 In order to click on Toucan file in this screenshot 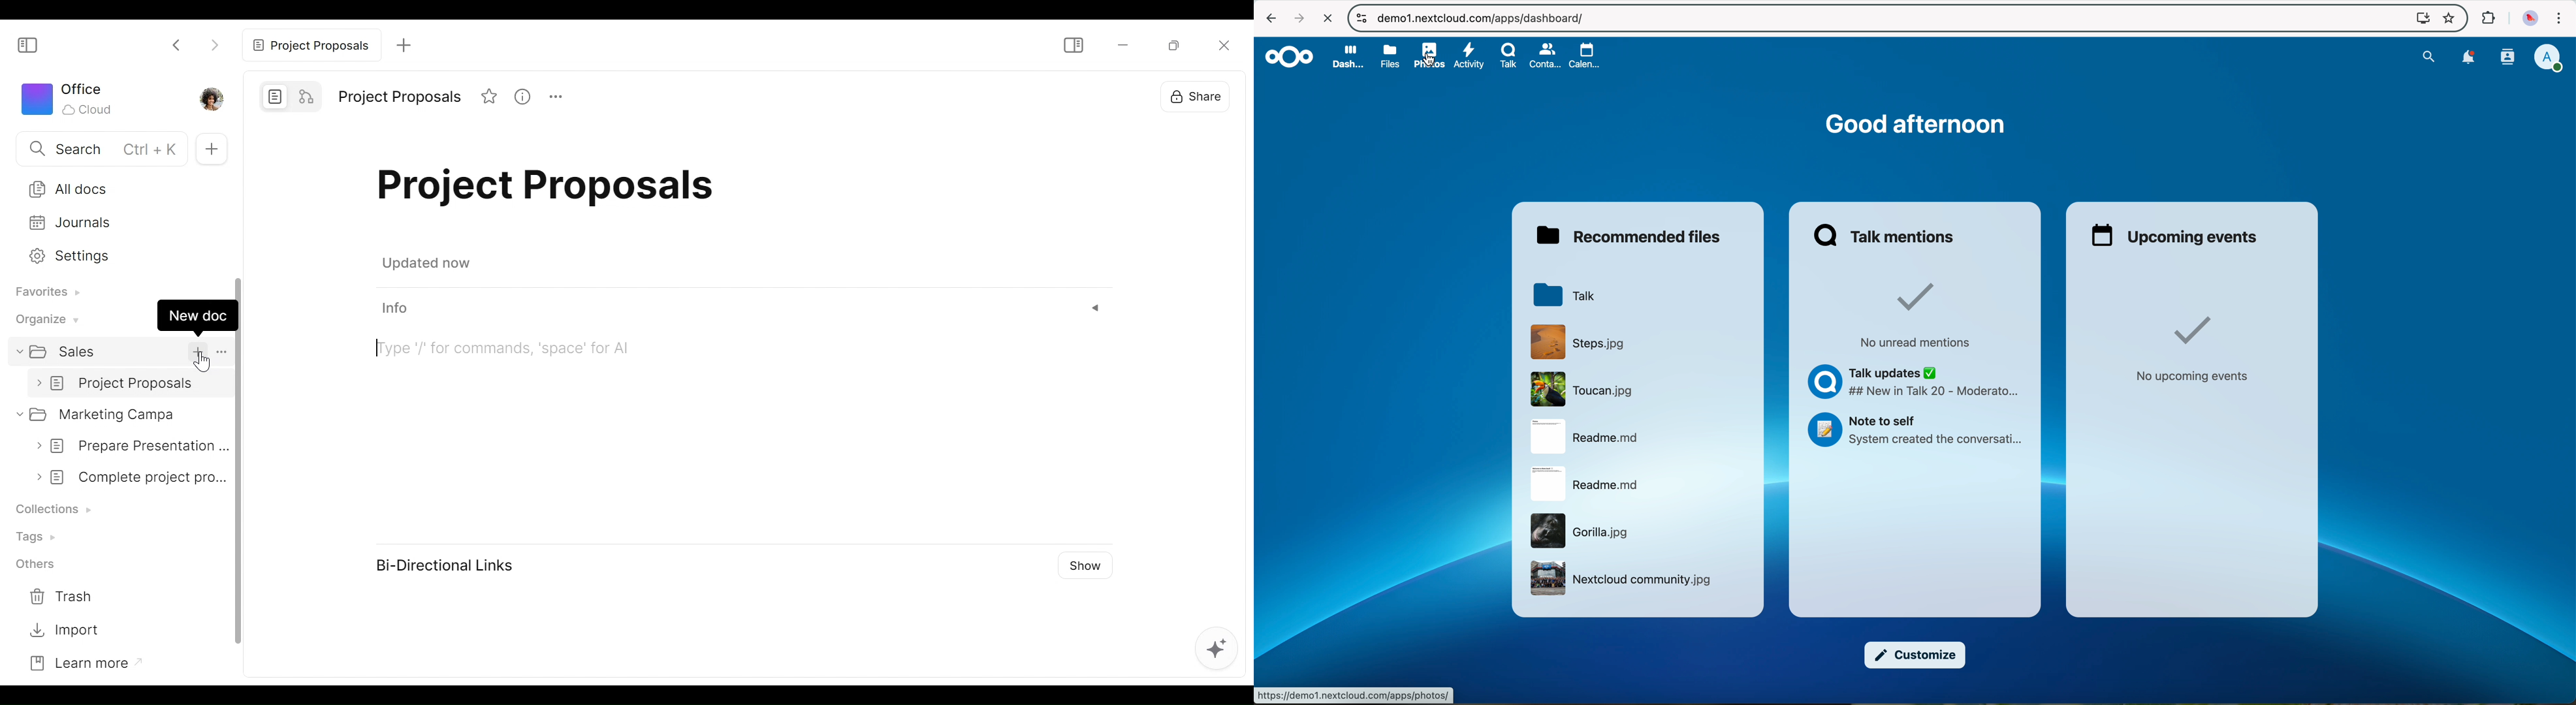, I will do `click(1580, 389)`.